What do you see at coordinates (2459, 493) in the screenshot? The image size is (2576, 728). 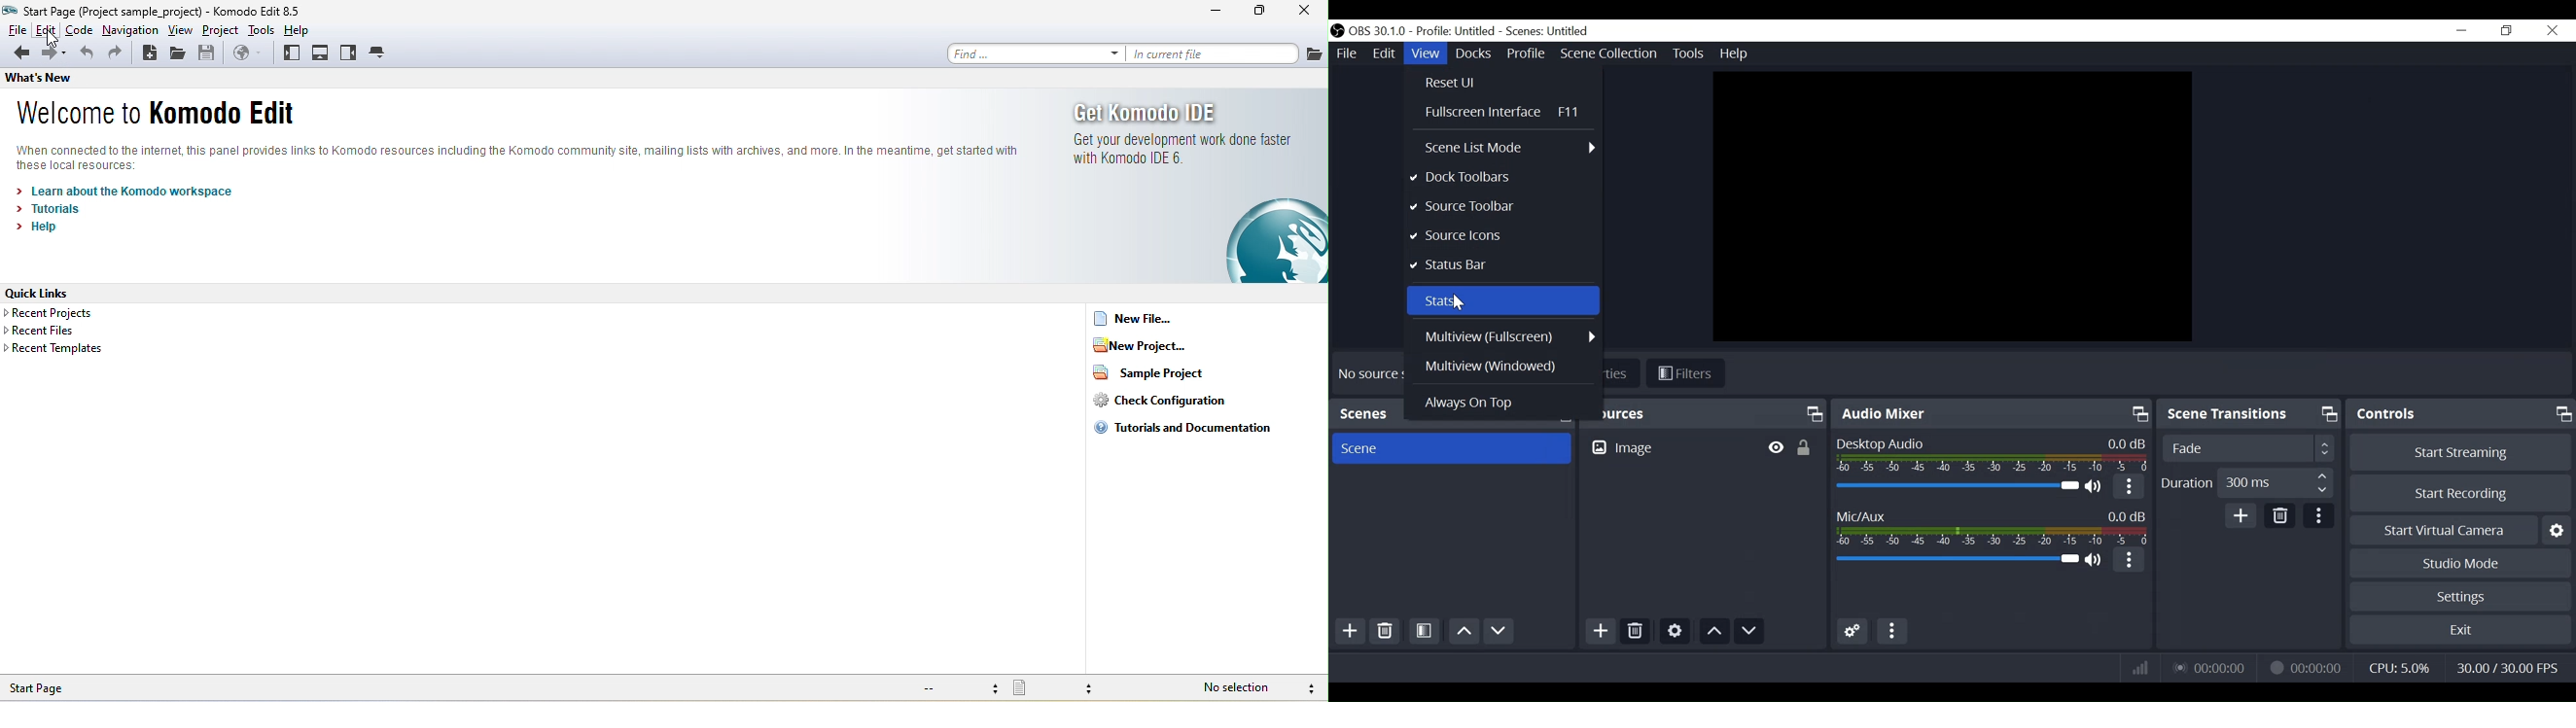 I see `Start Recording` at bounding box center [2459, 493].